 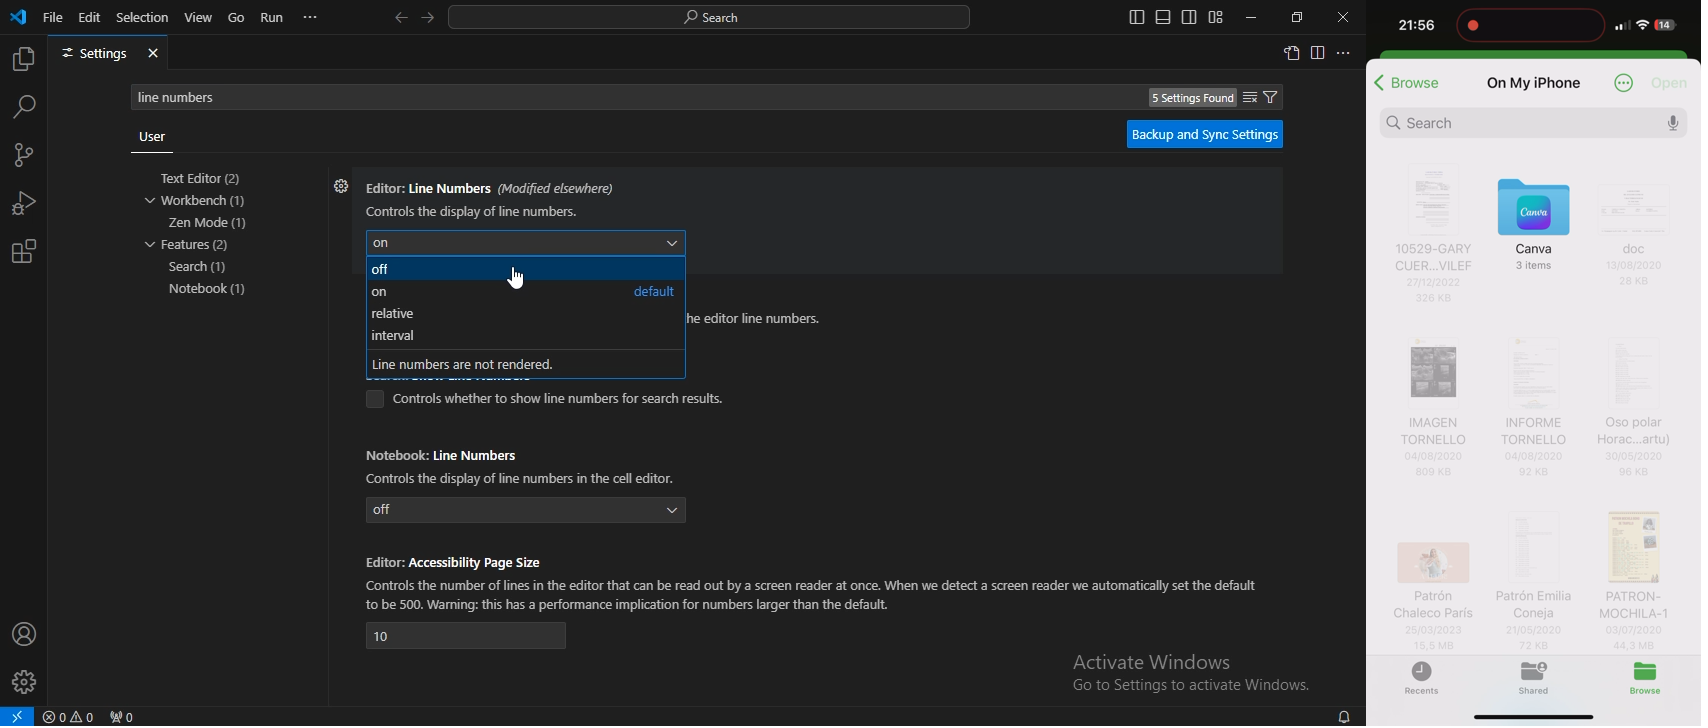 What do you see at coordinates (395, 337) in the screenshot?
I see `interval` at bounding box center [395, 337].